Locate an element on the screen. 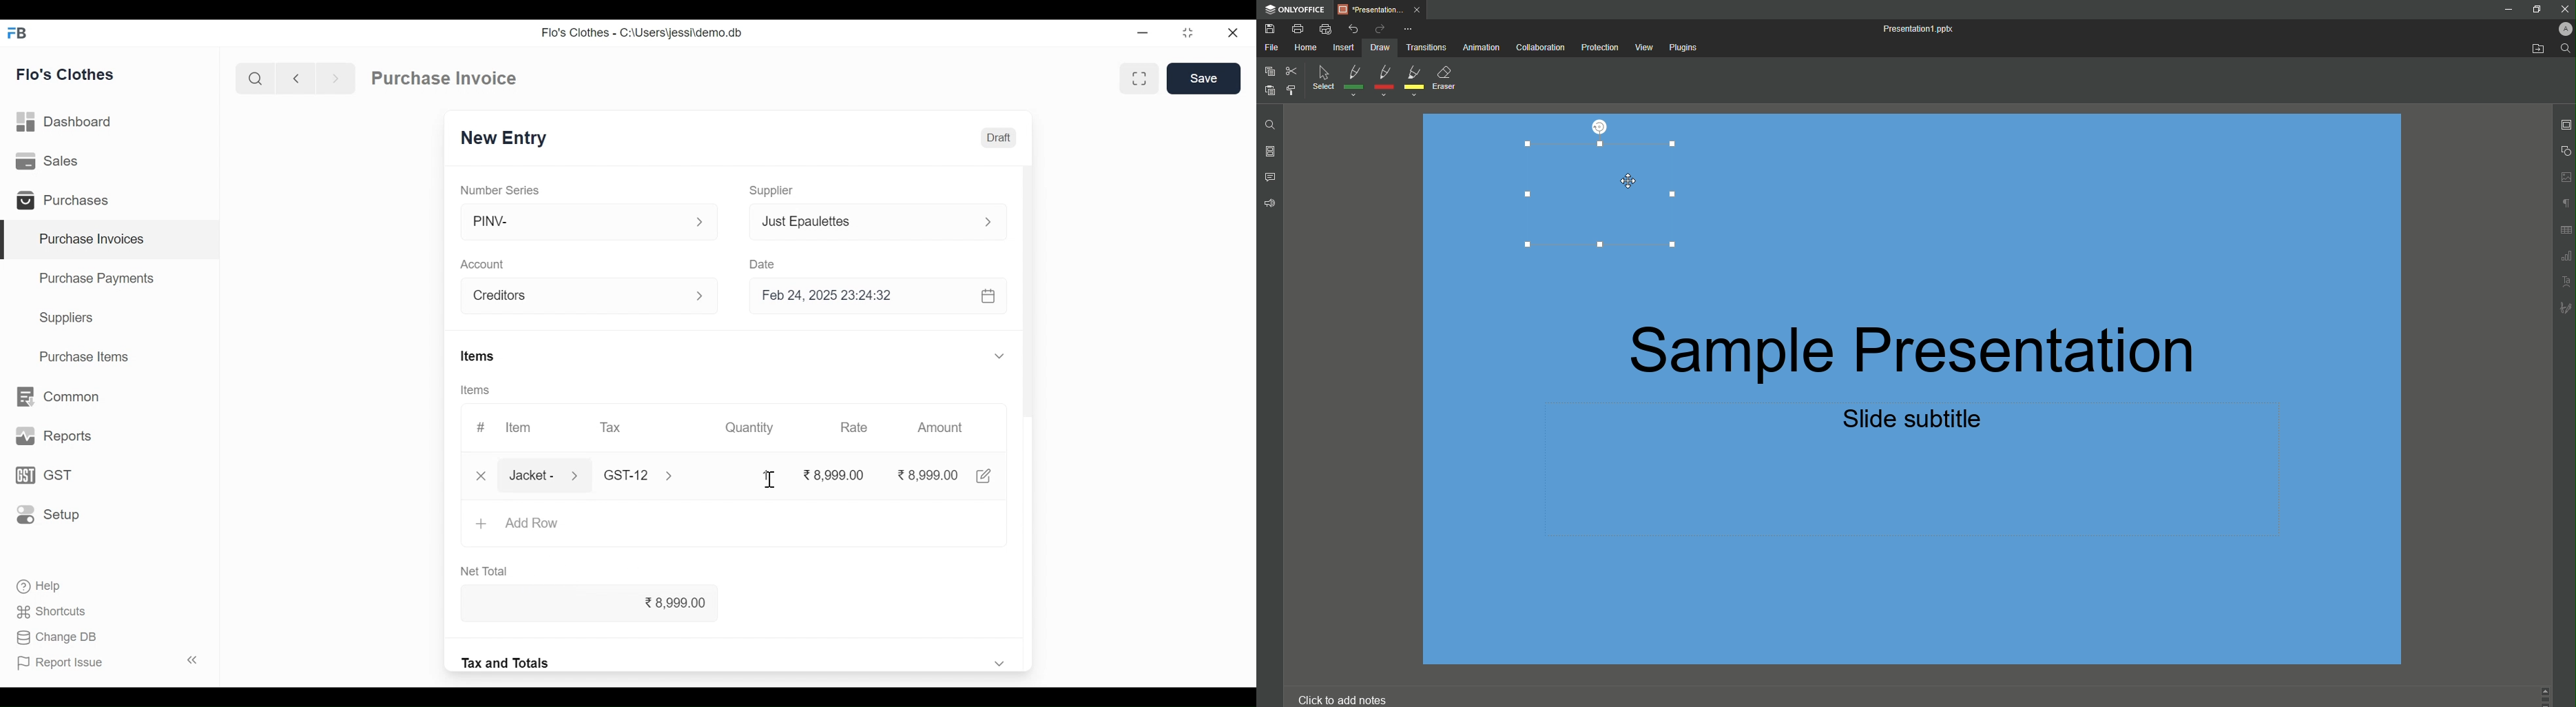 The height and width of the screenshot is (728, 2576). 8,999.00 is located at coordinates (605, 604).